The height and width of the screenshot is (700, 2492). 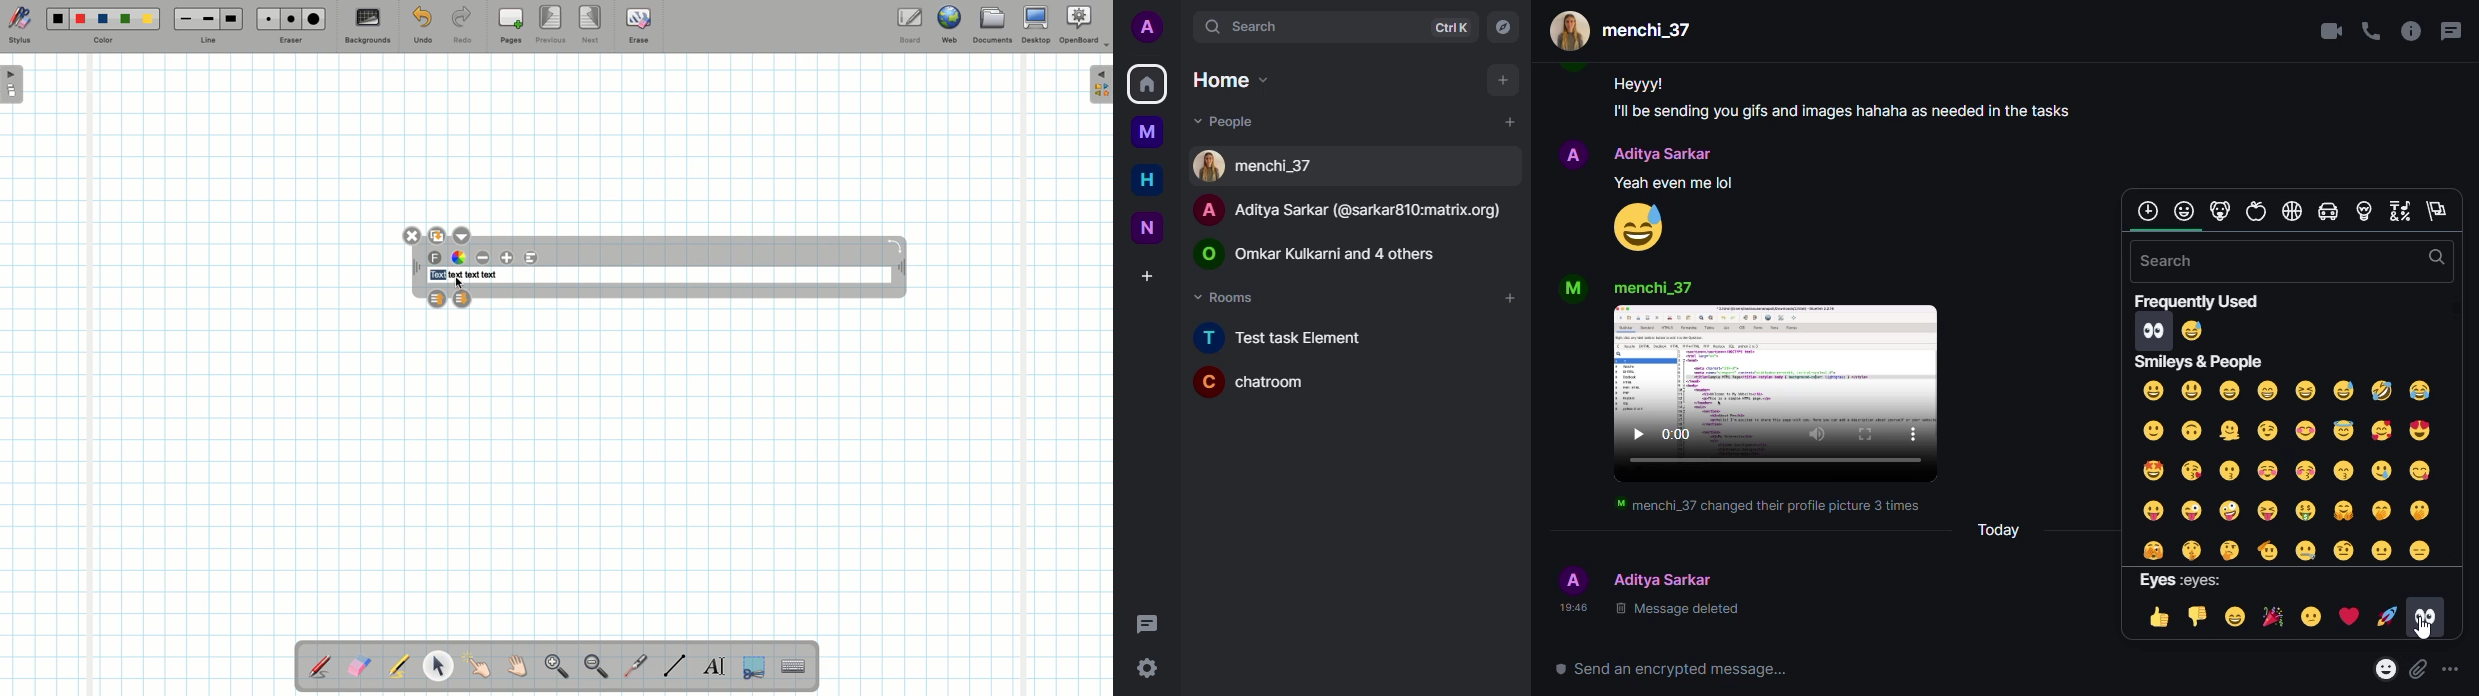 I want to click on Alignment, so click(x=531, y=258).